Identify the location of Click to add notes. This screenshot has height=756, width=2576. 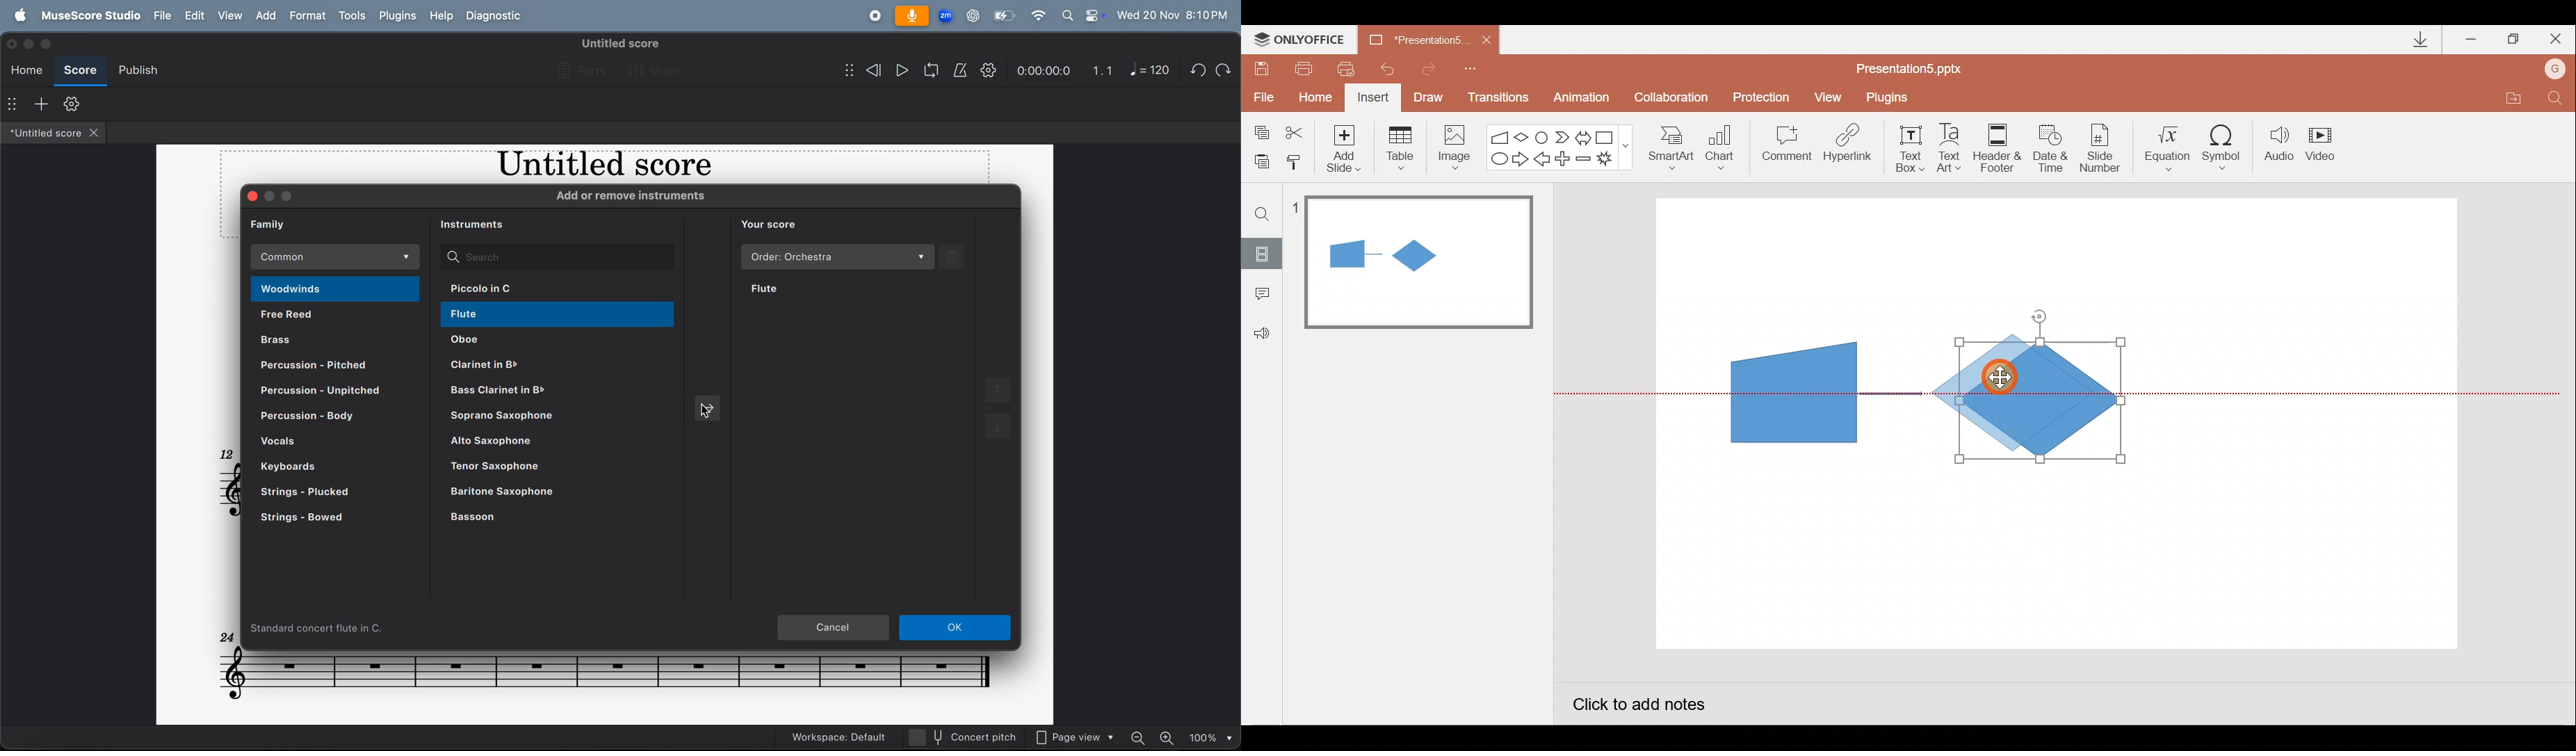
(1637, 706).